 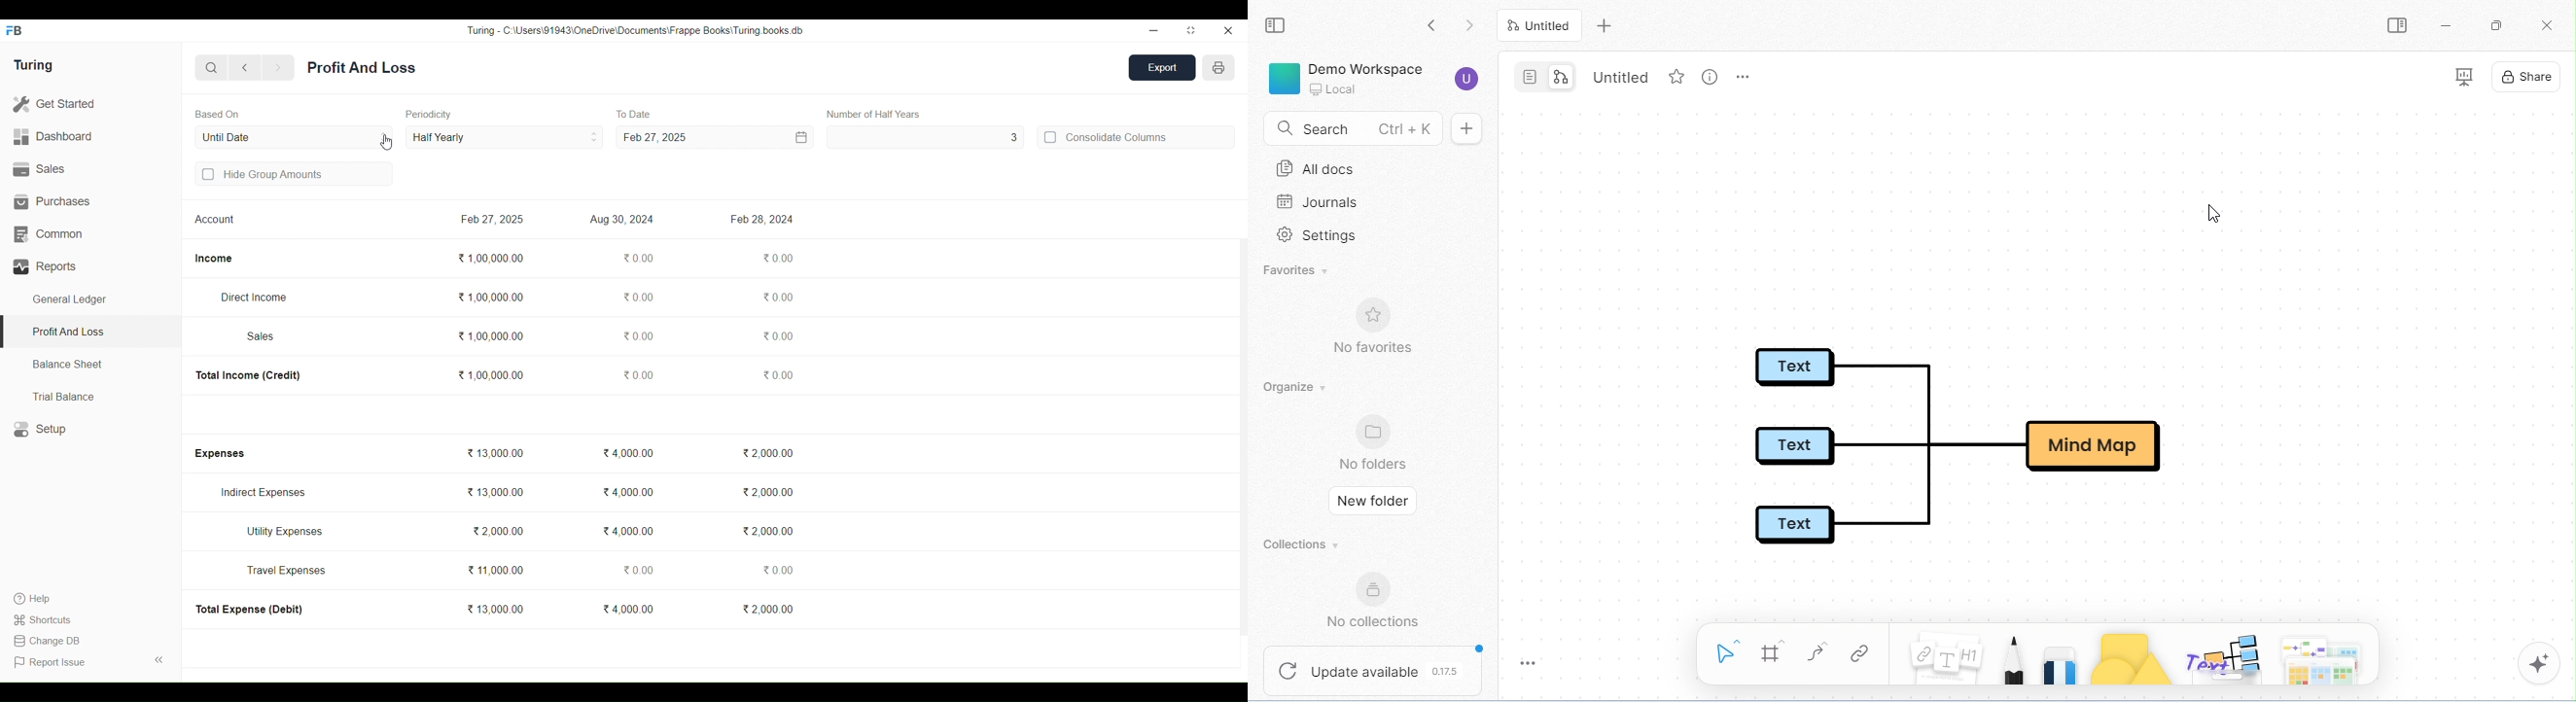 What do you see at coordinates (637, 570) in the screenshot?
I see `0.00` at bounding box center [637, 570].